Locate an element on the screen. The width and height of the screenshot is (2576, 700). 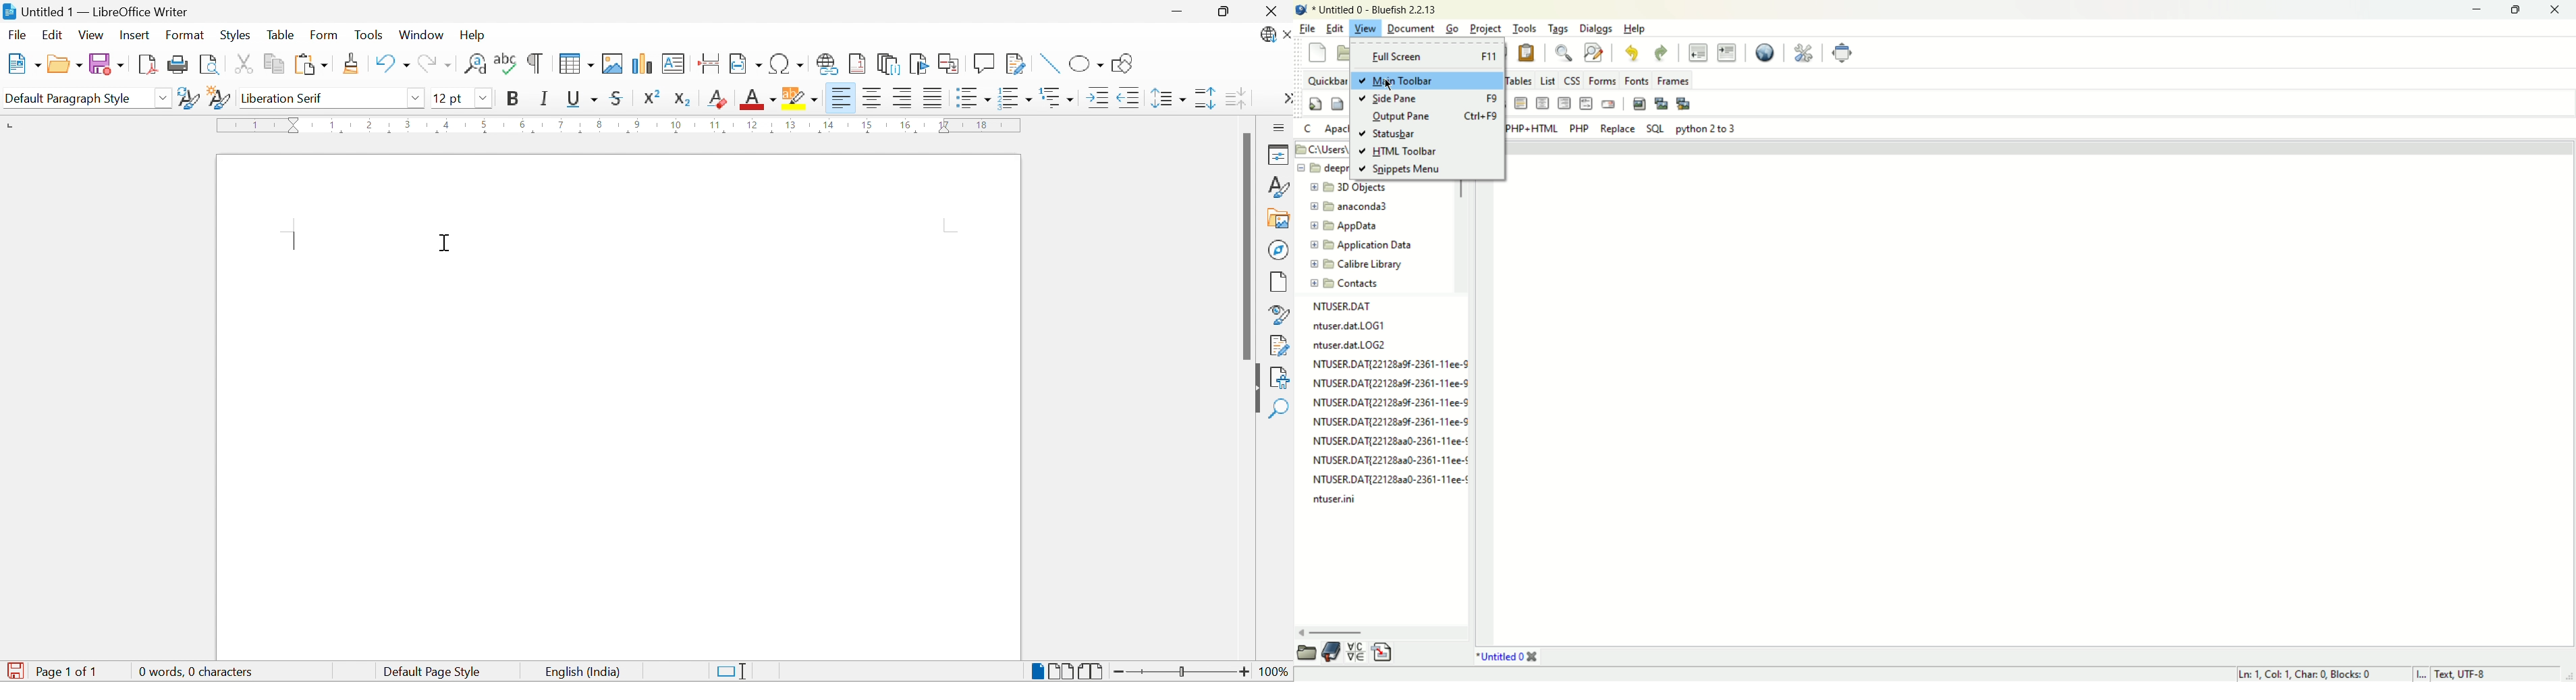
file name is located at coordinates (1346, 306).